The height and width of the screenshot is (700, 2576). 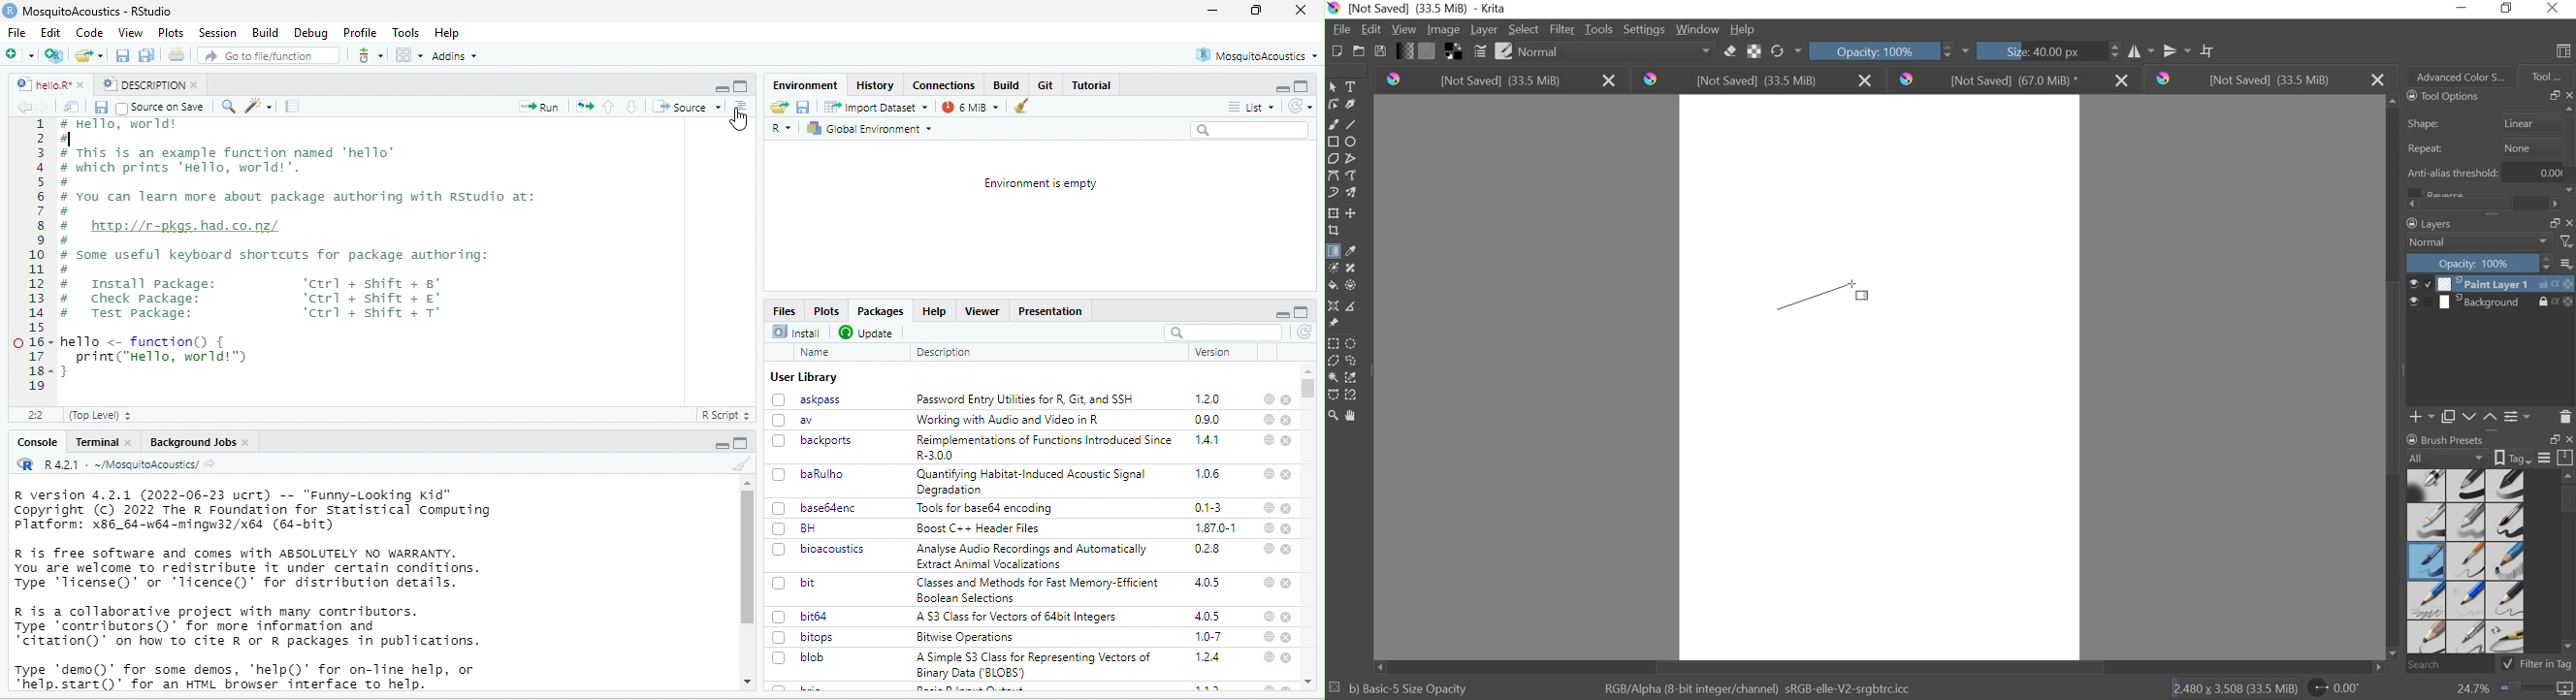 What do you see at coordinates (1224, 332) in the screenshot?
I see `search bar` at bounding box center [1224, 332].